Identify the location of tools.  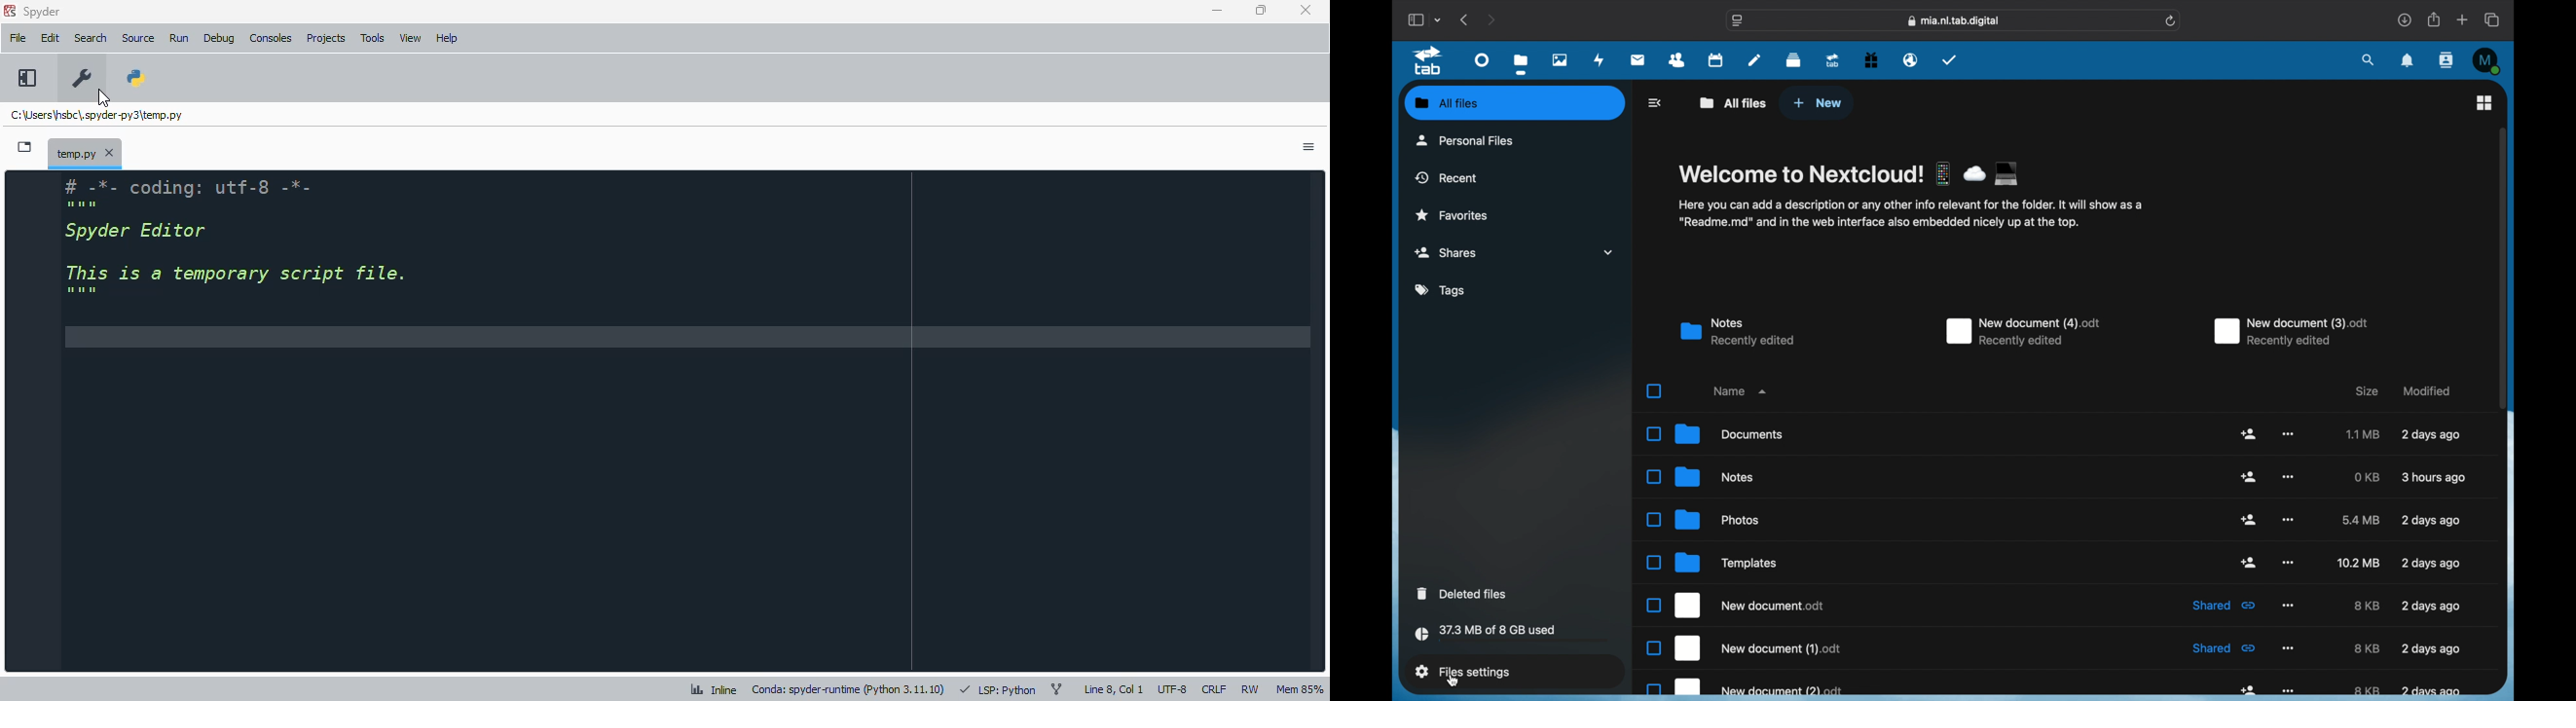
(373, 39).